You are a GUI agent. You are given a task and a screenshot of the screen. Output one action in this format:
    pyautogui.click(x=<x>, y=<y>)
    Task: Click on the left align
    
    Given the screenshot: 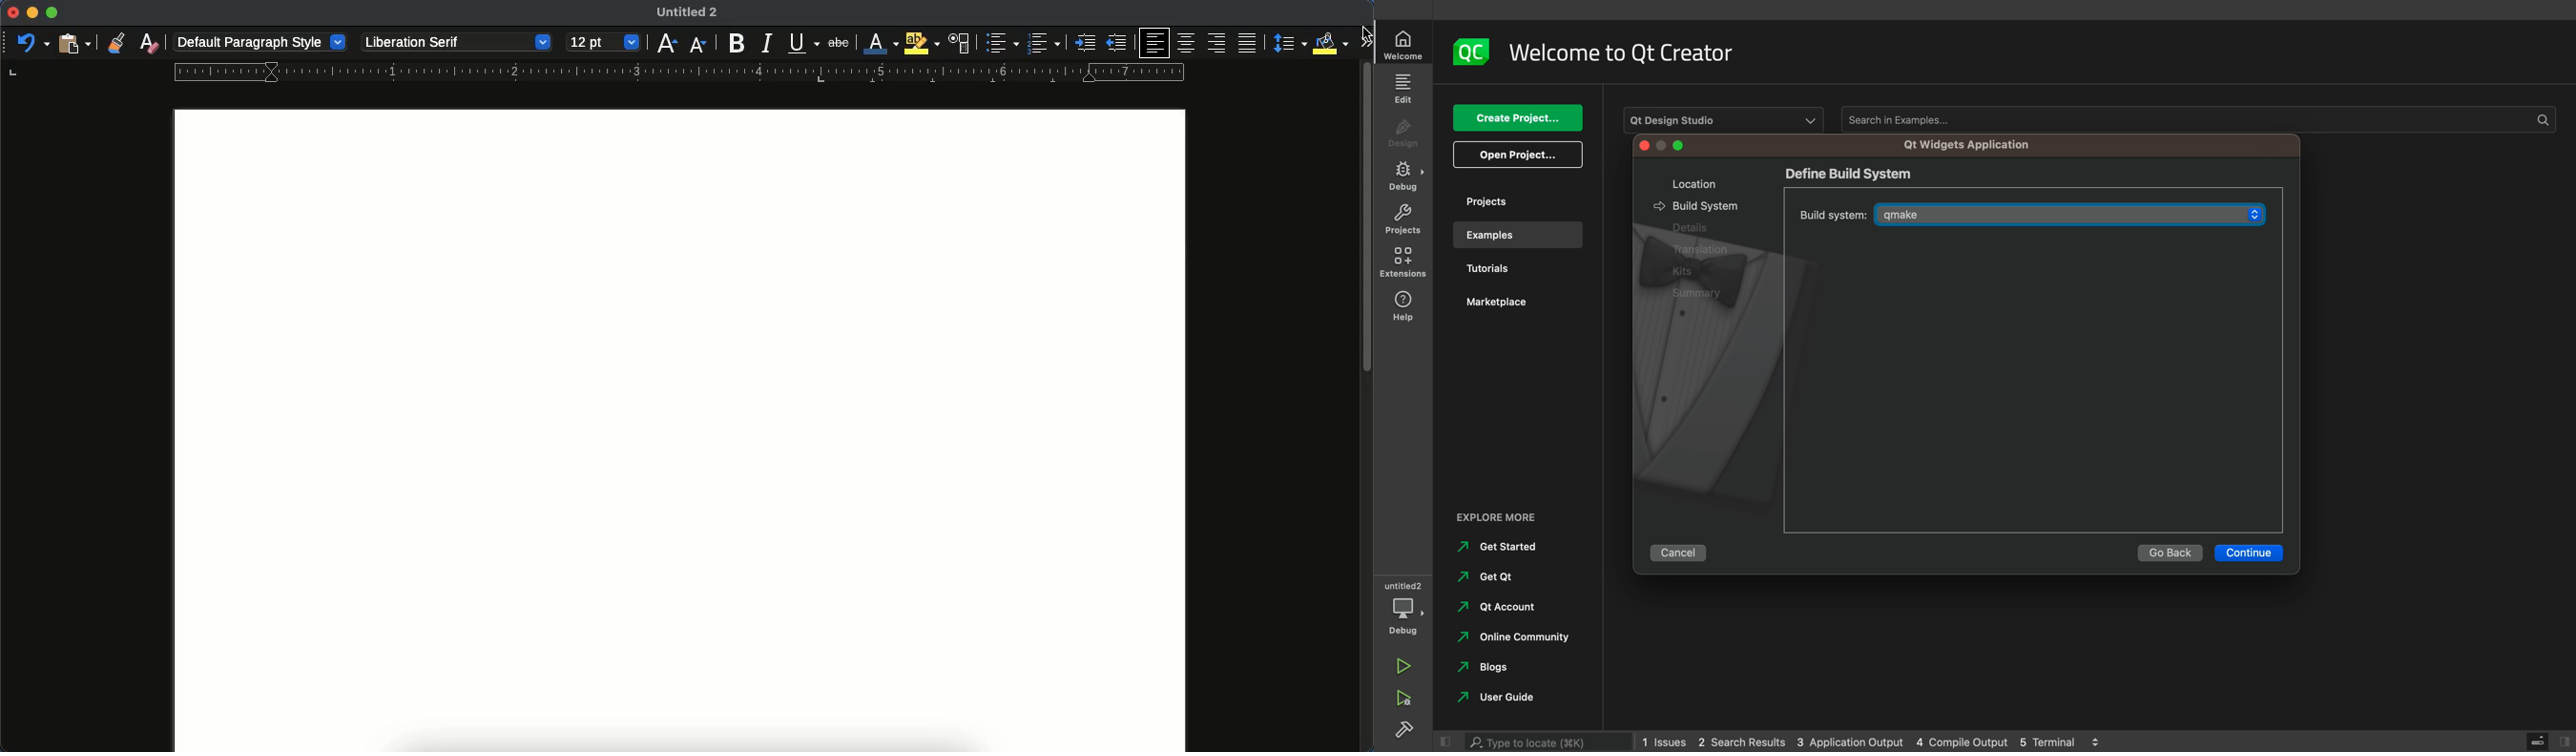 What is the action you would take?
    pyautogui.click(x=1154, y=42)
    